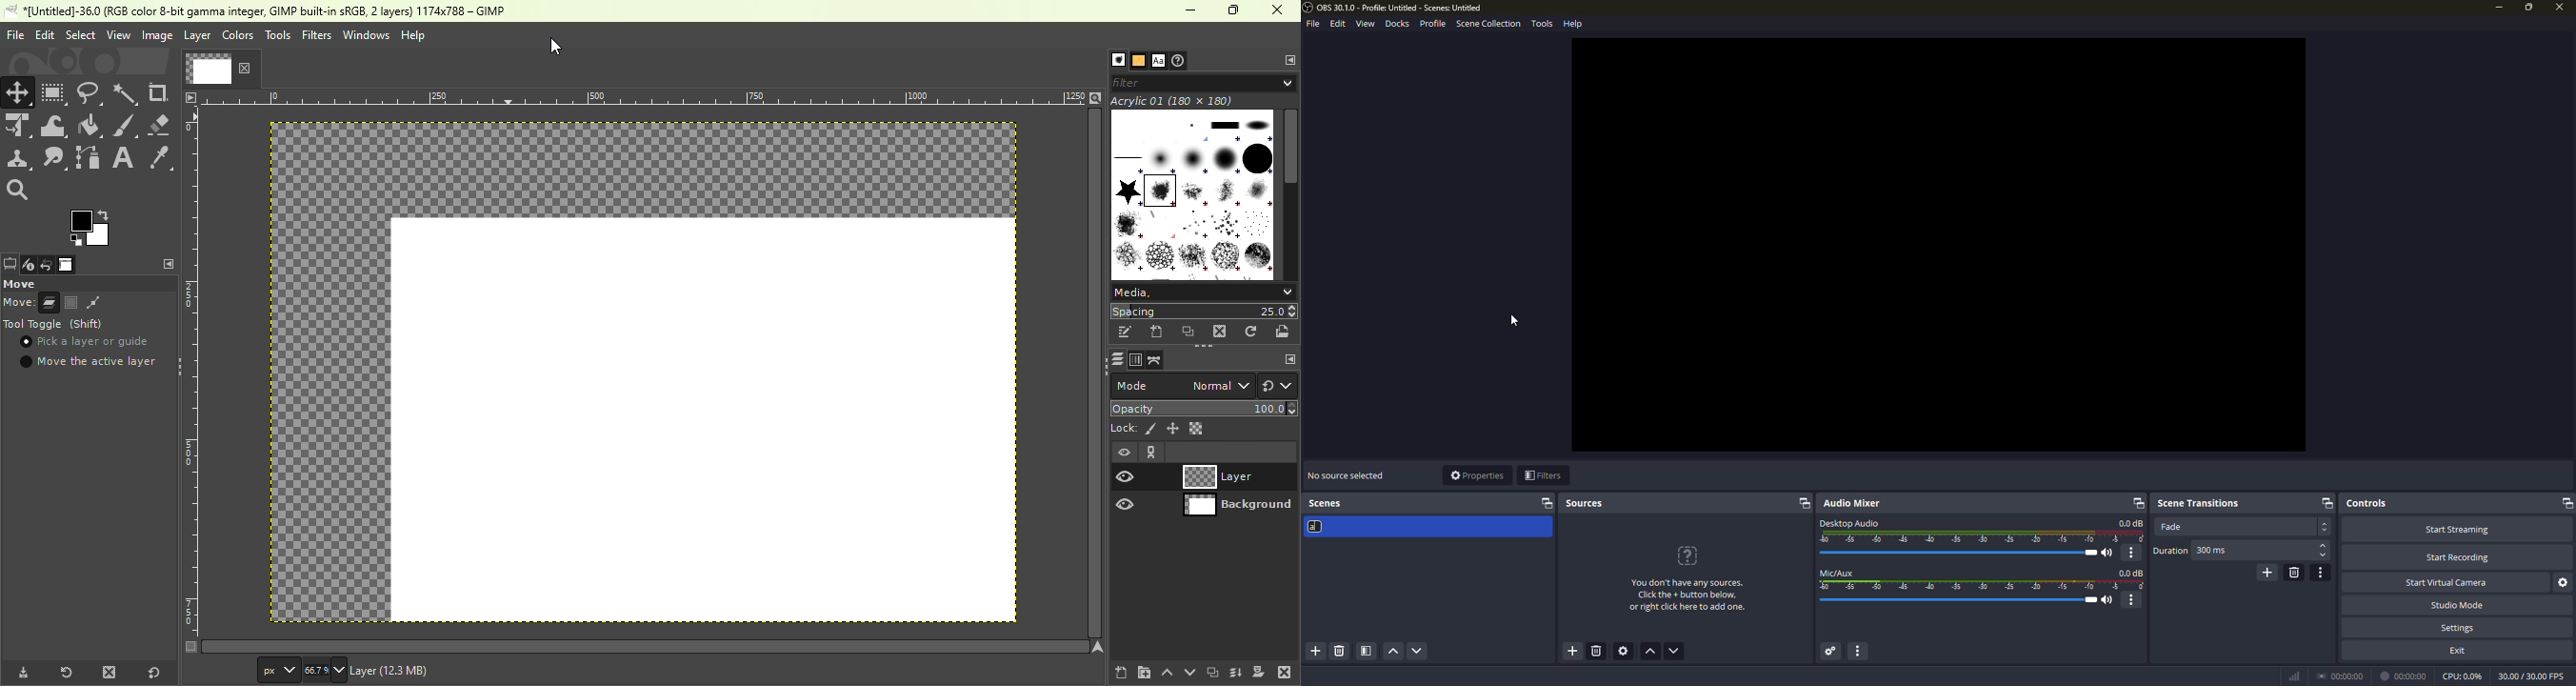  I want to click on Paths, so click(1155, 360).